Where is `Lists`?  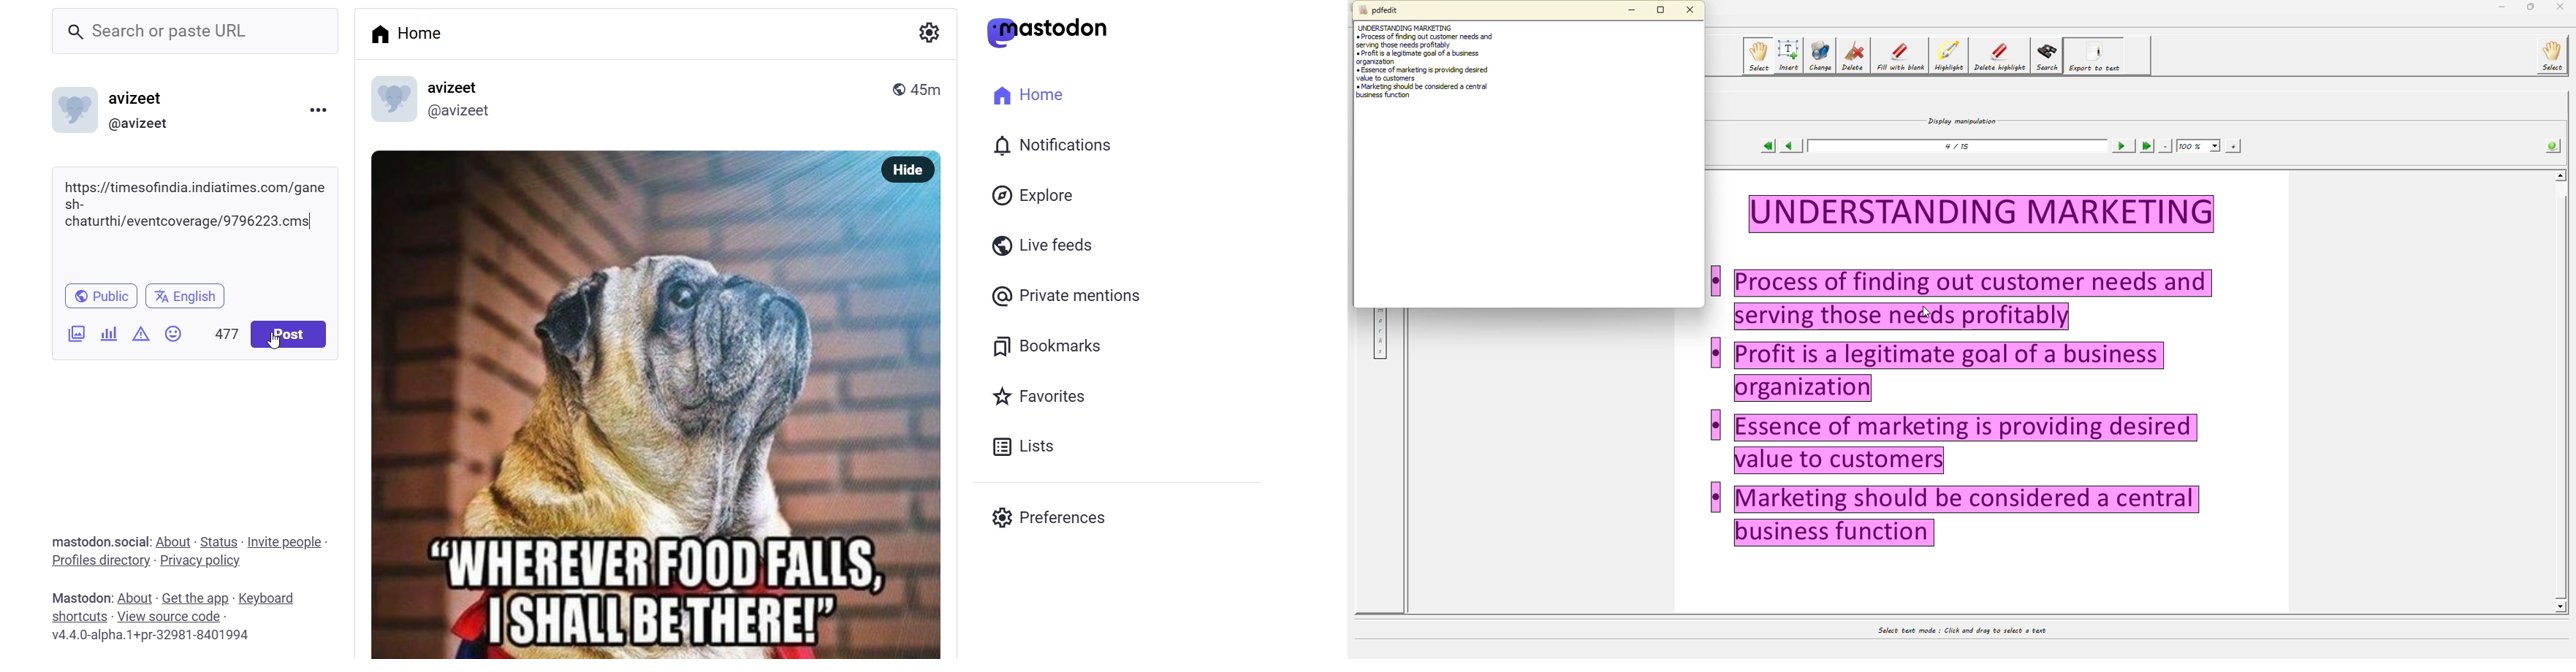 Lists is located at coordinates (1029, 449).